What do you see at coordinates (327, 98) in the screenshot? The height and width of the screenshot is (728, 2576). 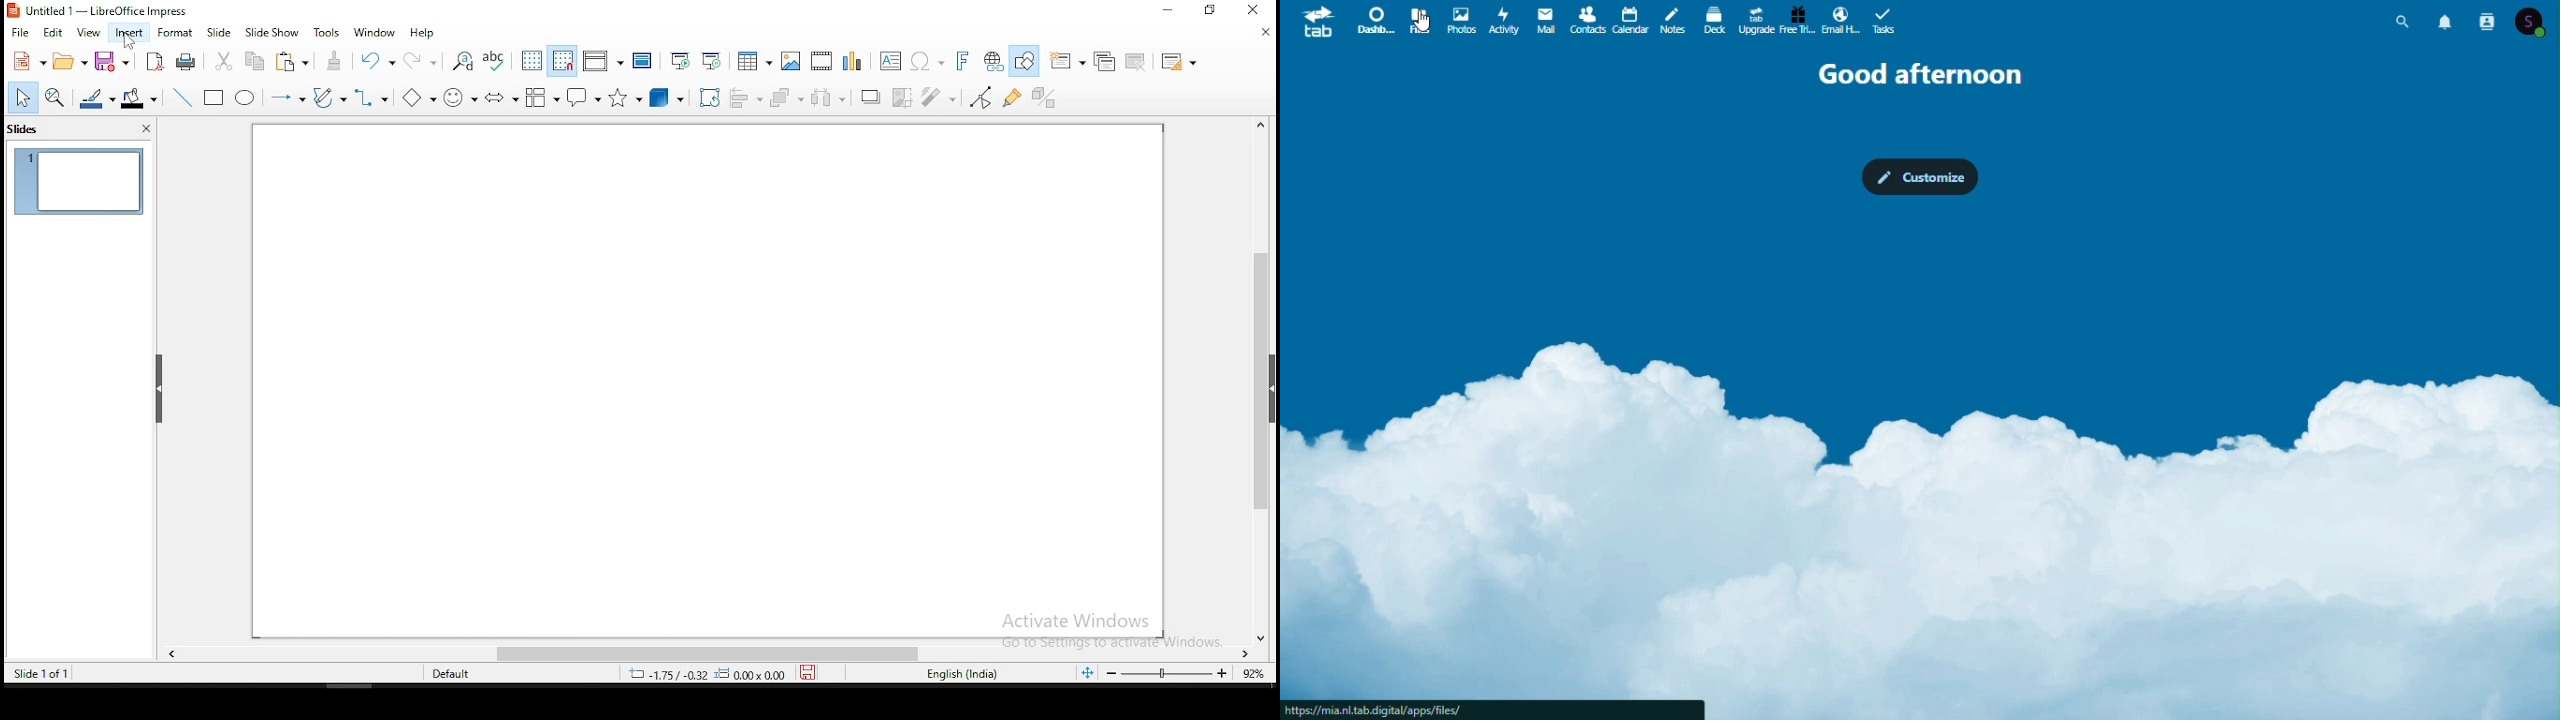 I see `curves and polygons` at bounding box center [327, 98].